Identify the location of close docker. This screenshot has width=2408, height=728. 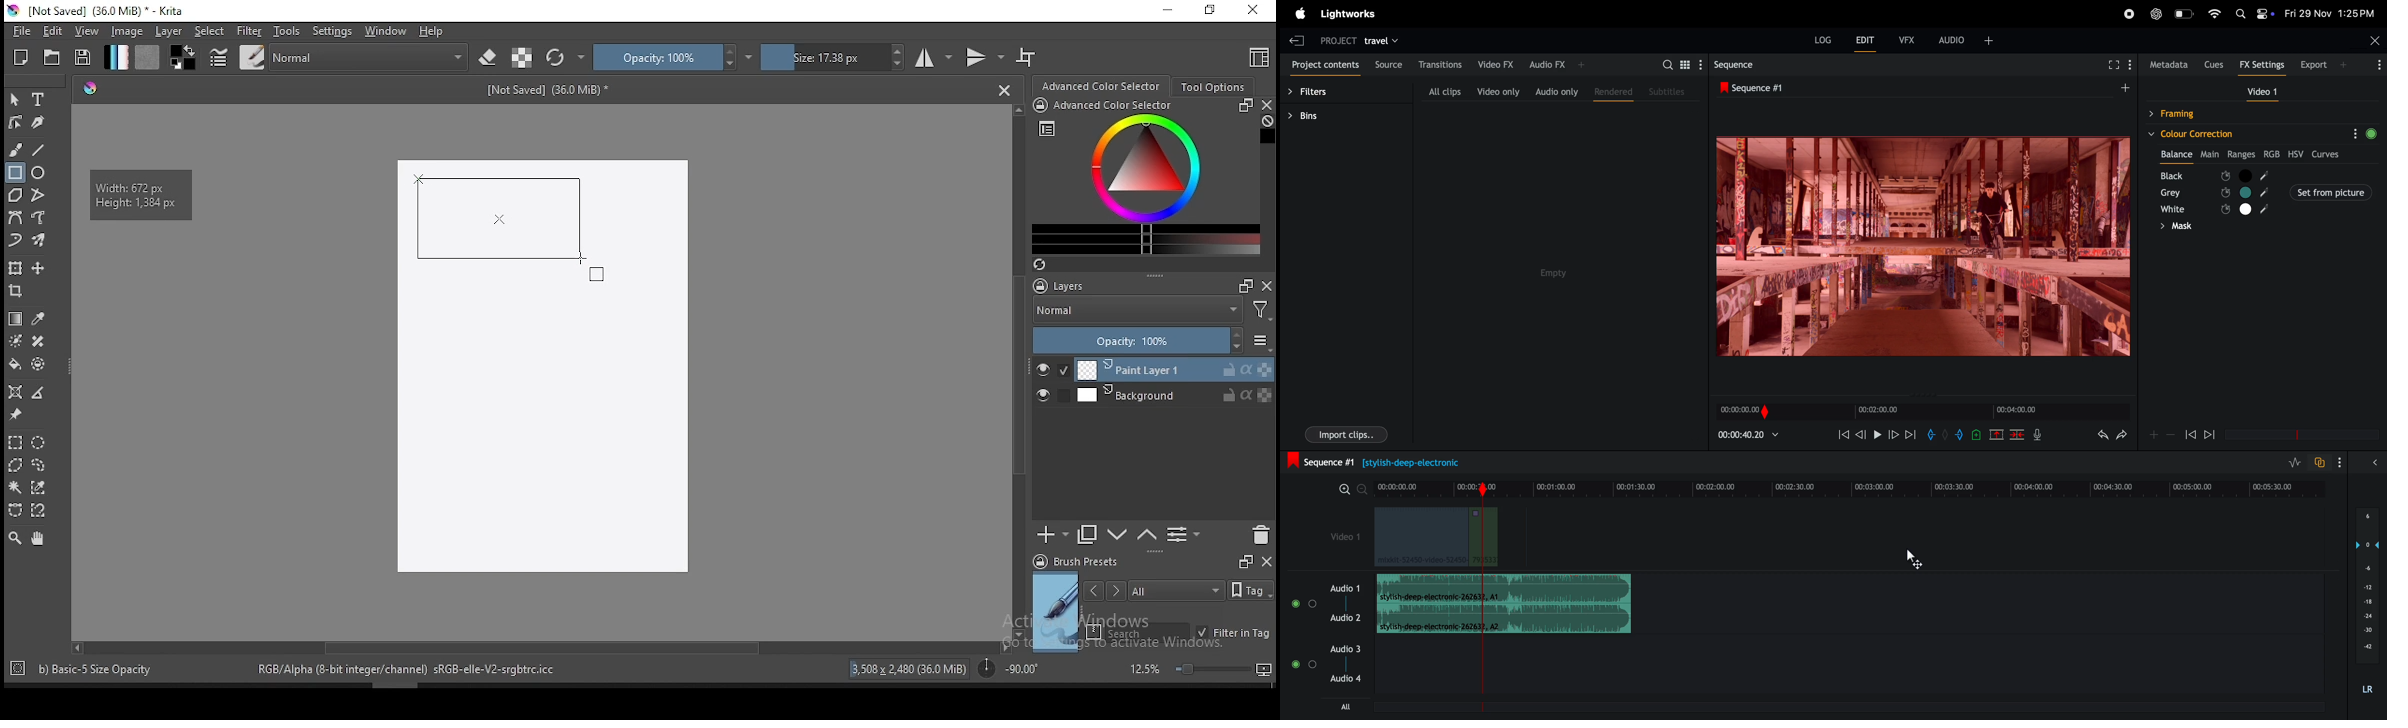
(1267, 285).